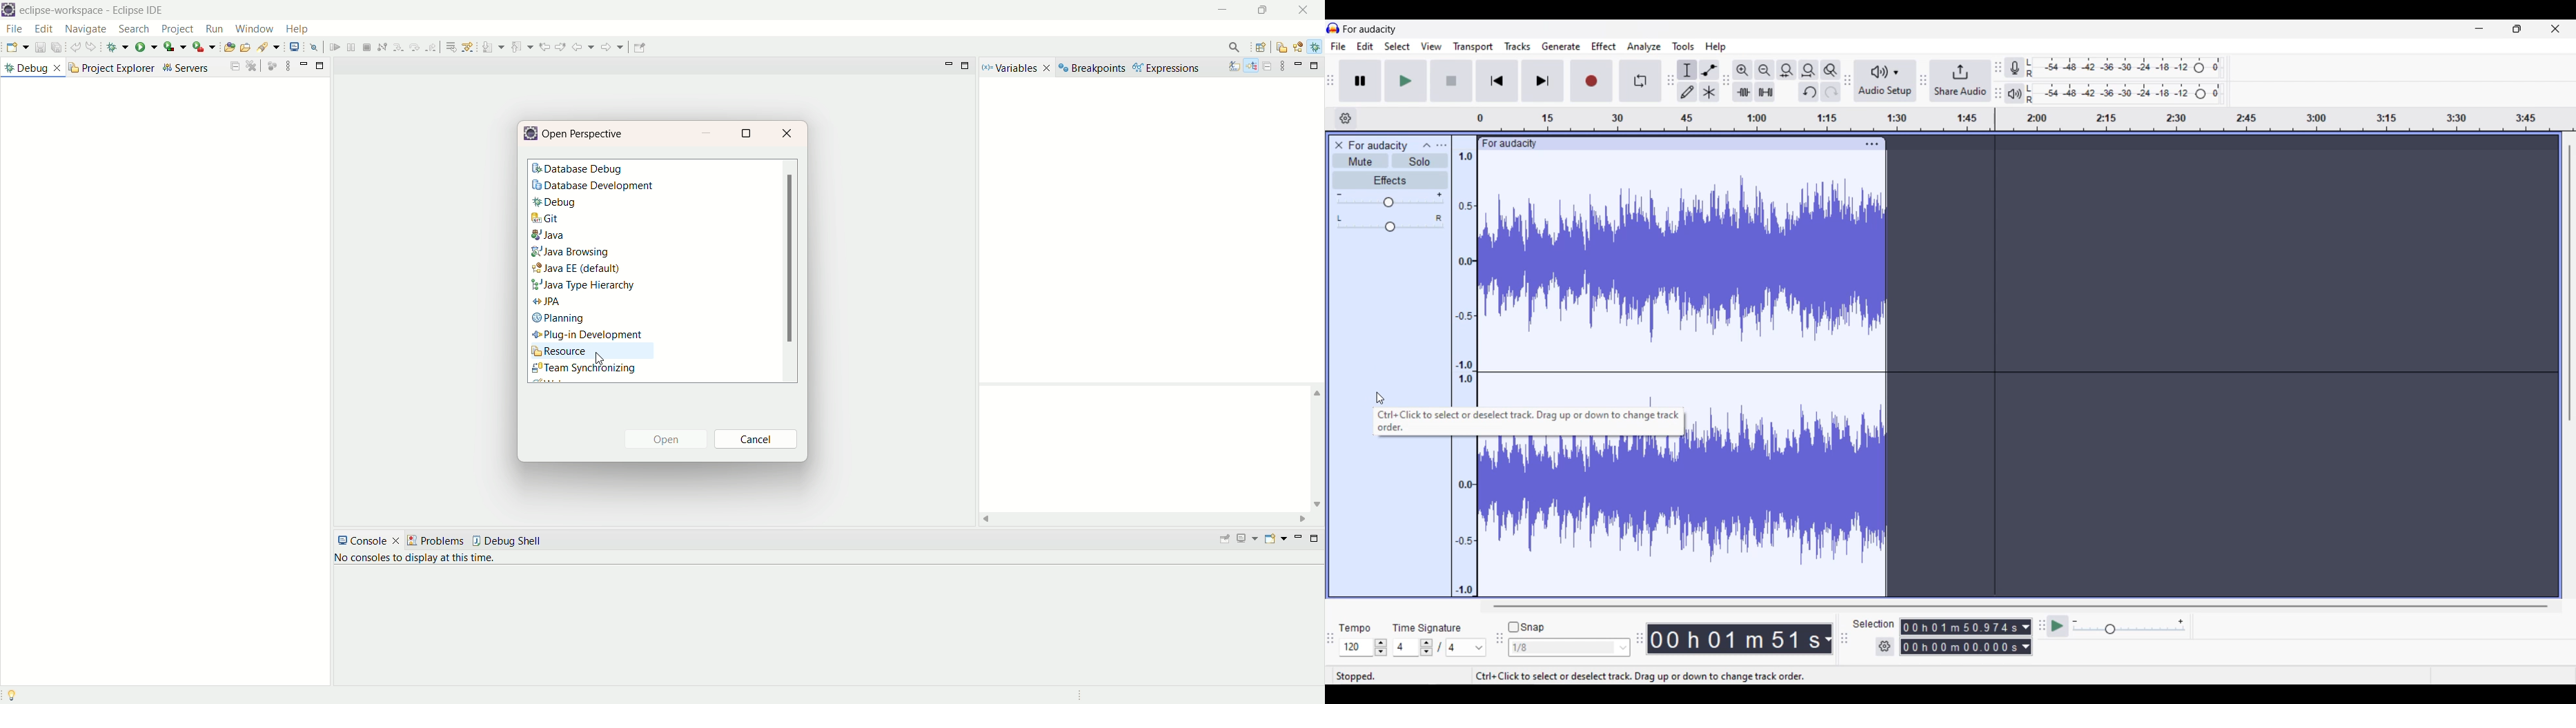 The height and width of the screenshot is (728, 2576). I want to click on servers, so click(190, 68).